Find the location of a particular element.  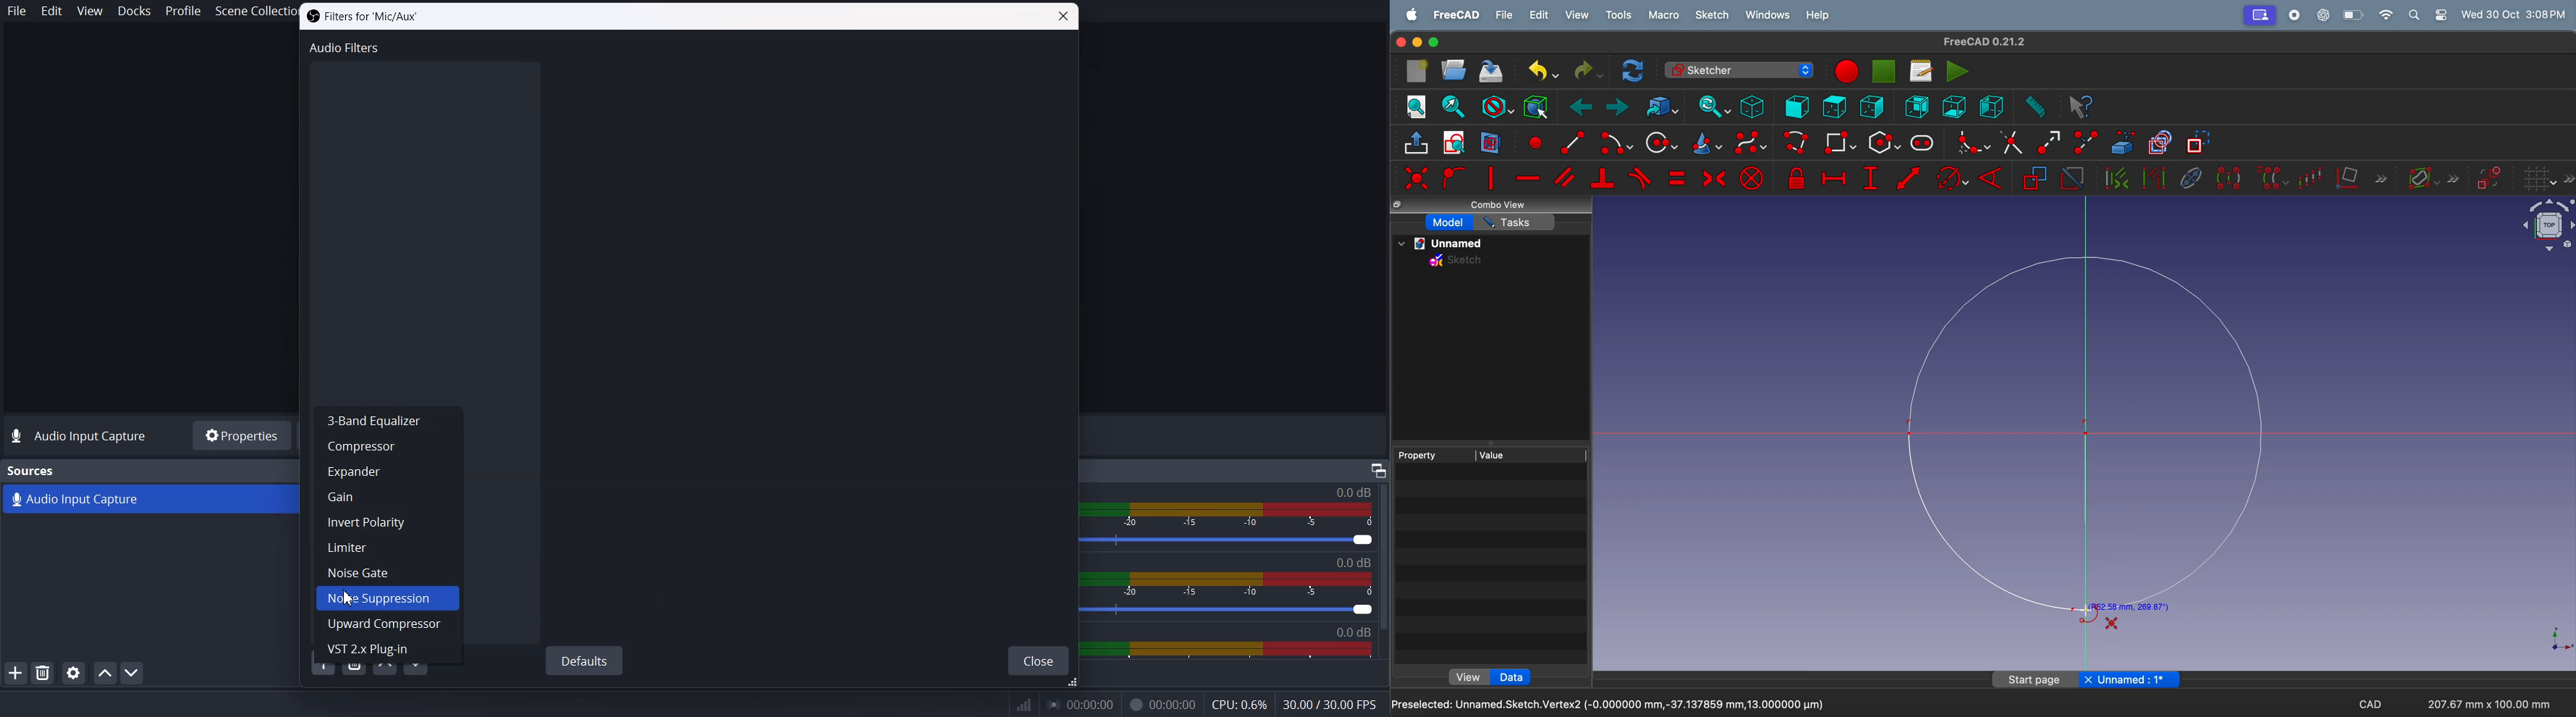

marco is located at coordinates (1665, 17).